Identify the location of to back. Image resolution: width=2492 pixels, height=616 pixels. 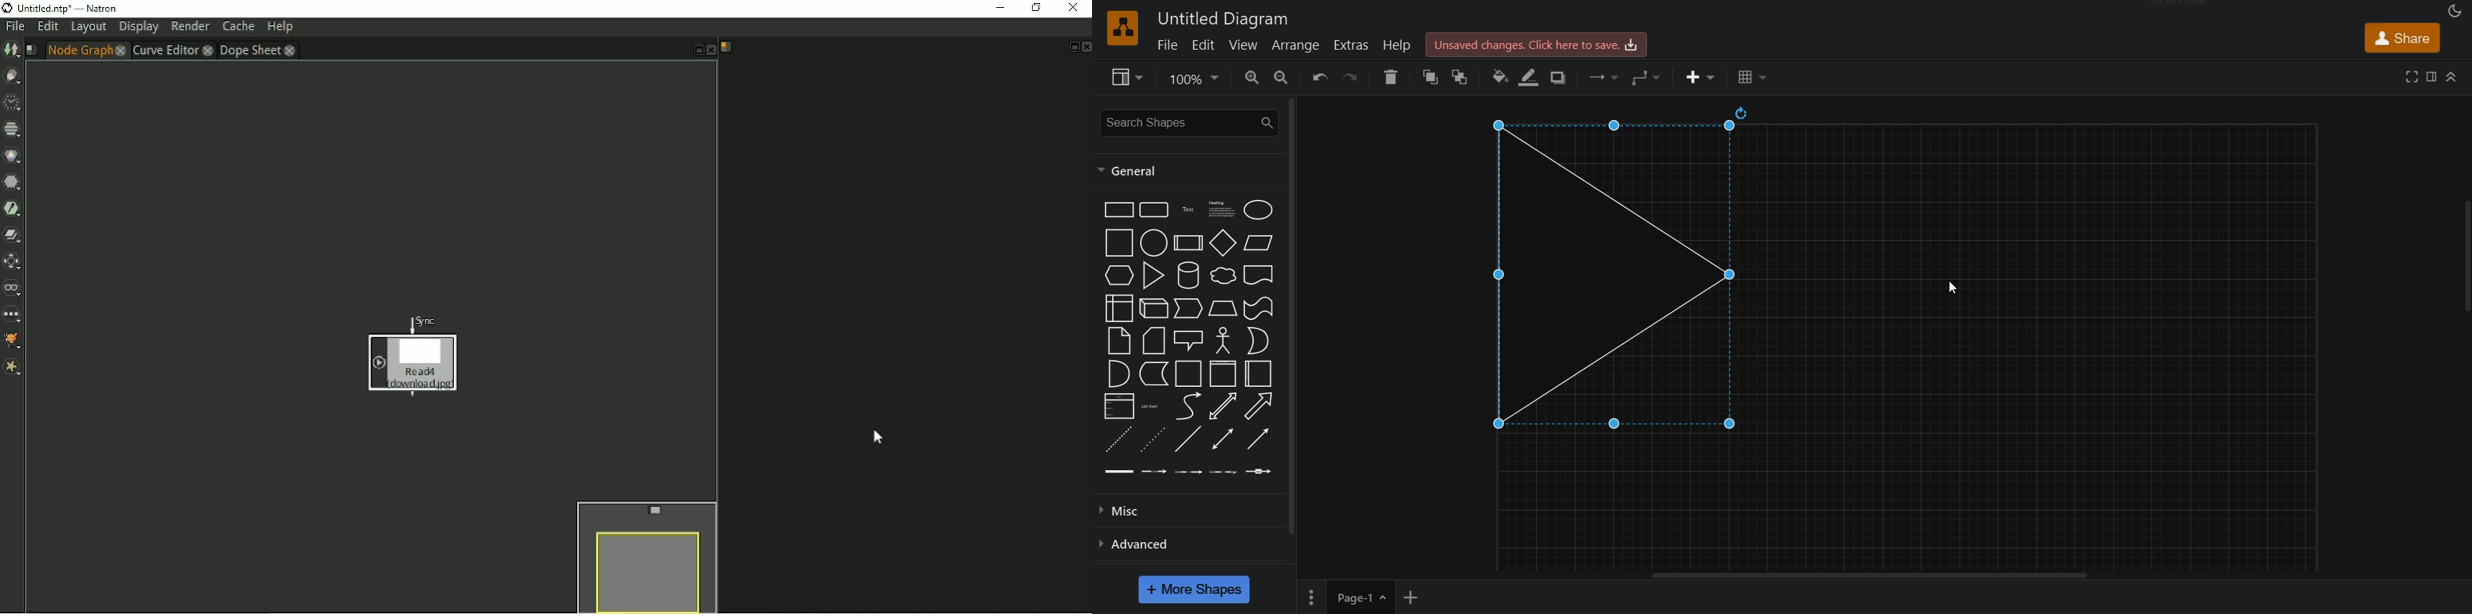
(1462, 76).